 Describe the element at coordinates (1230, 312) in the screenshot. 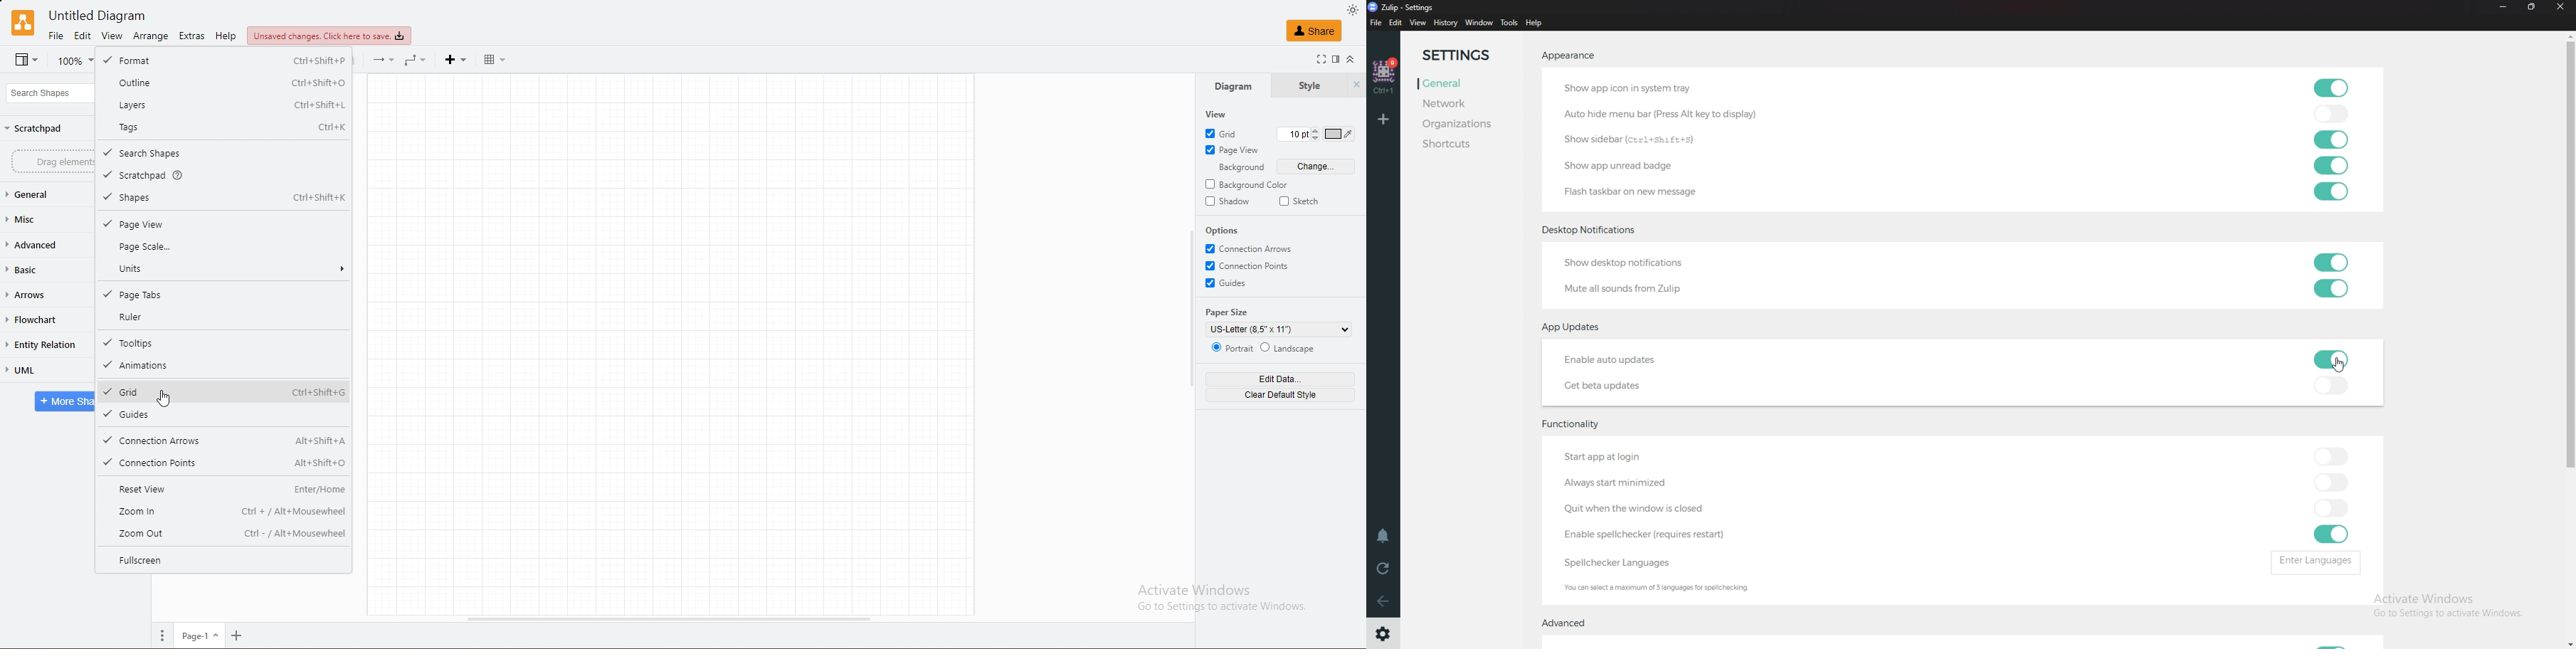

I see `paper size` at that location.